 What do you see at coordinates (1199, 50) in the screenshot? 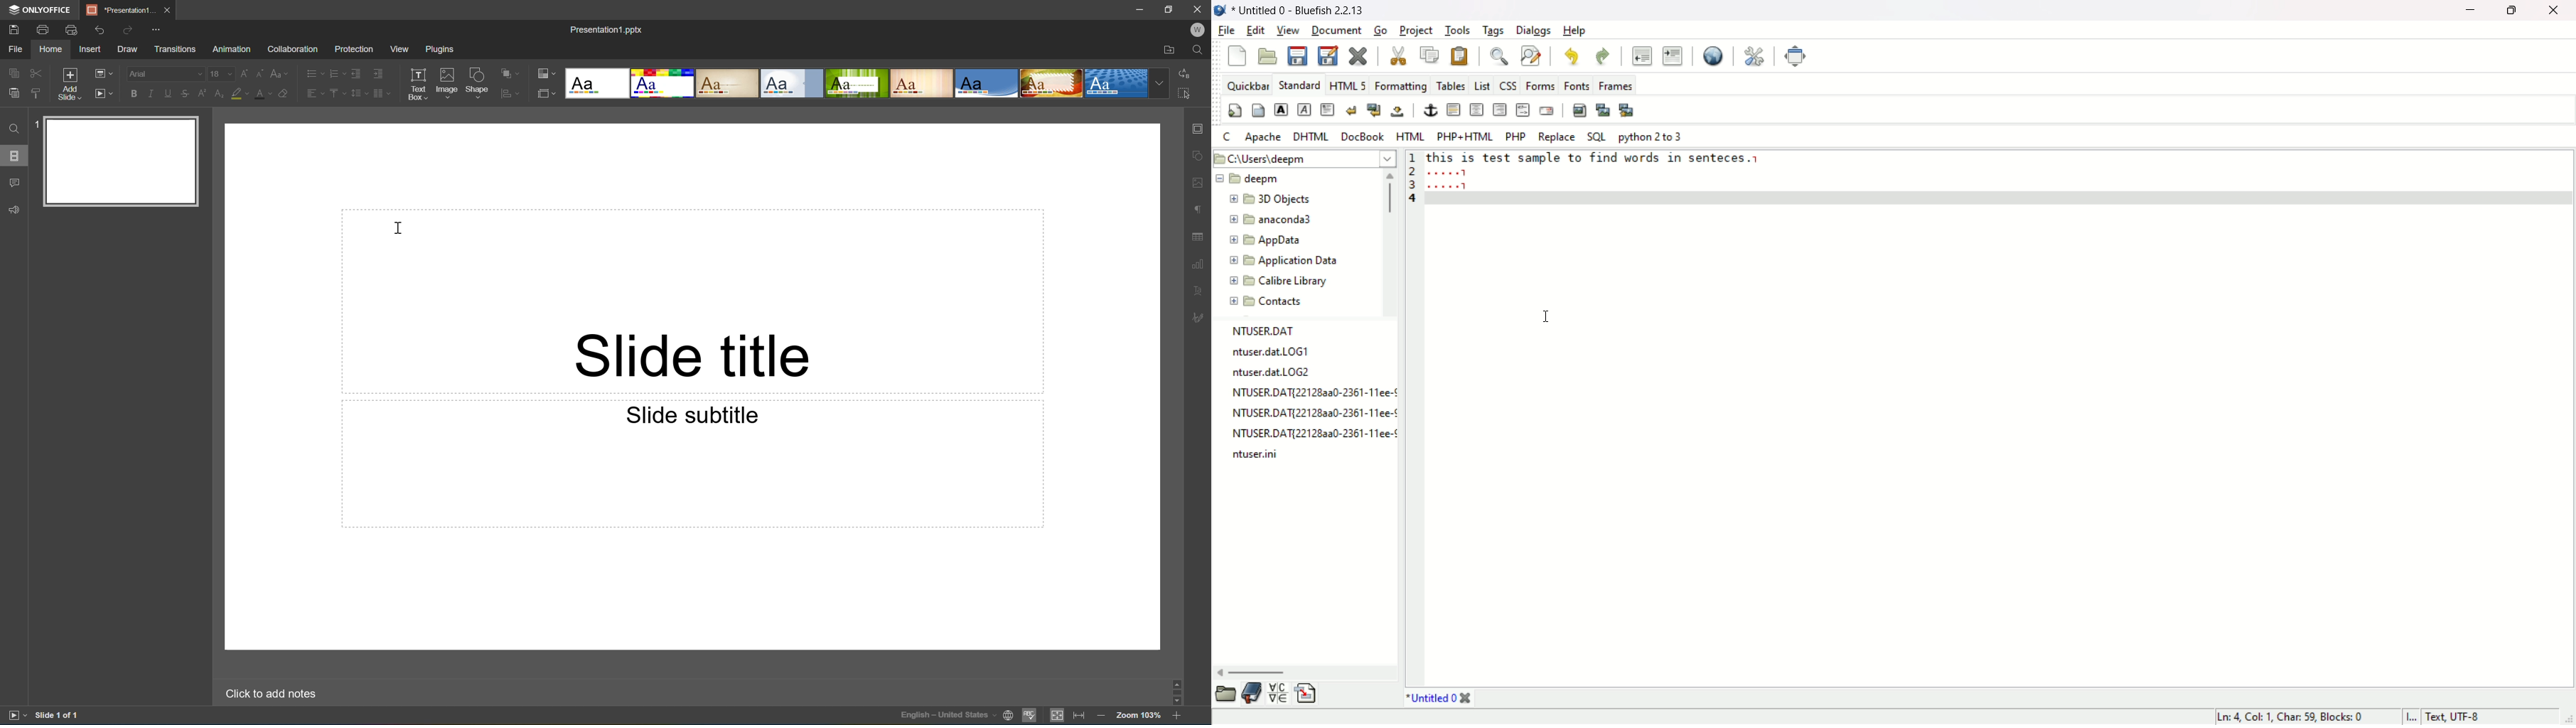
I see `Find` at bounding box center [1199, 50].